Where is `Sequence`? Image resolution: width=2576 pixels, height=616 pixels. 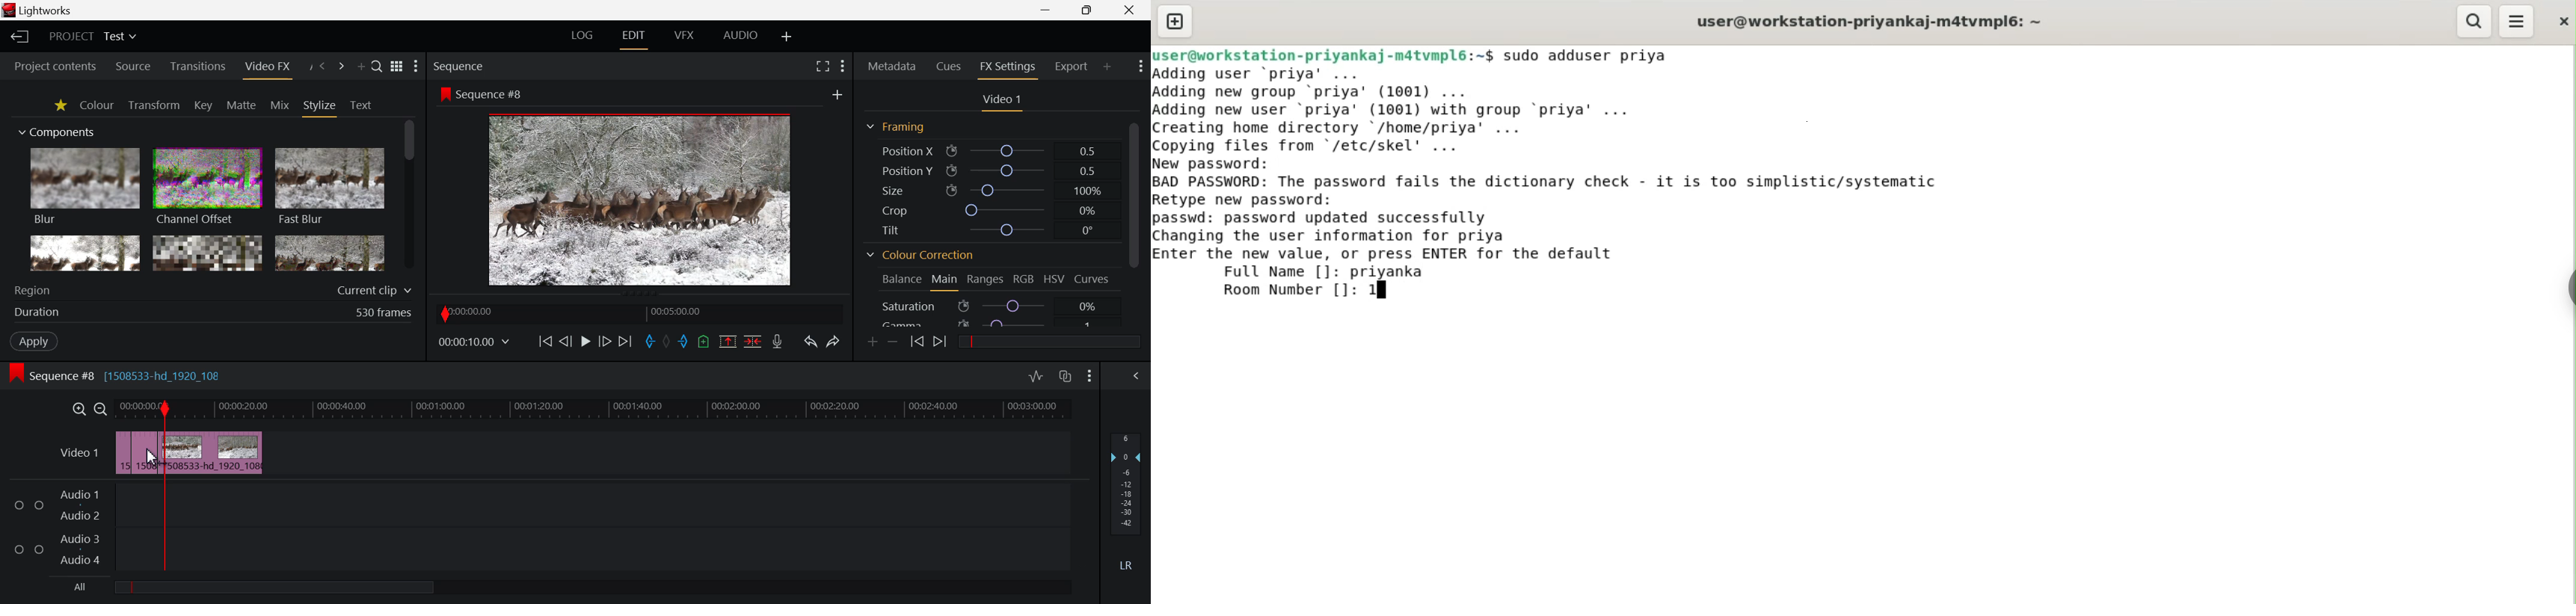
Sequence is located at coordinates (481, 65).